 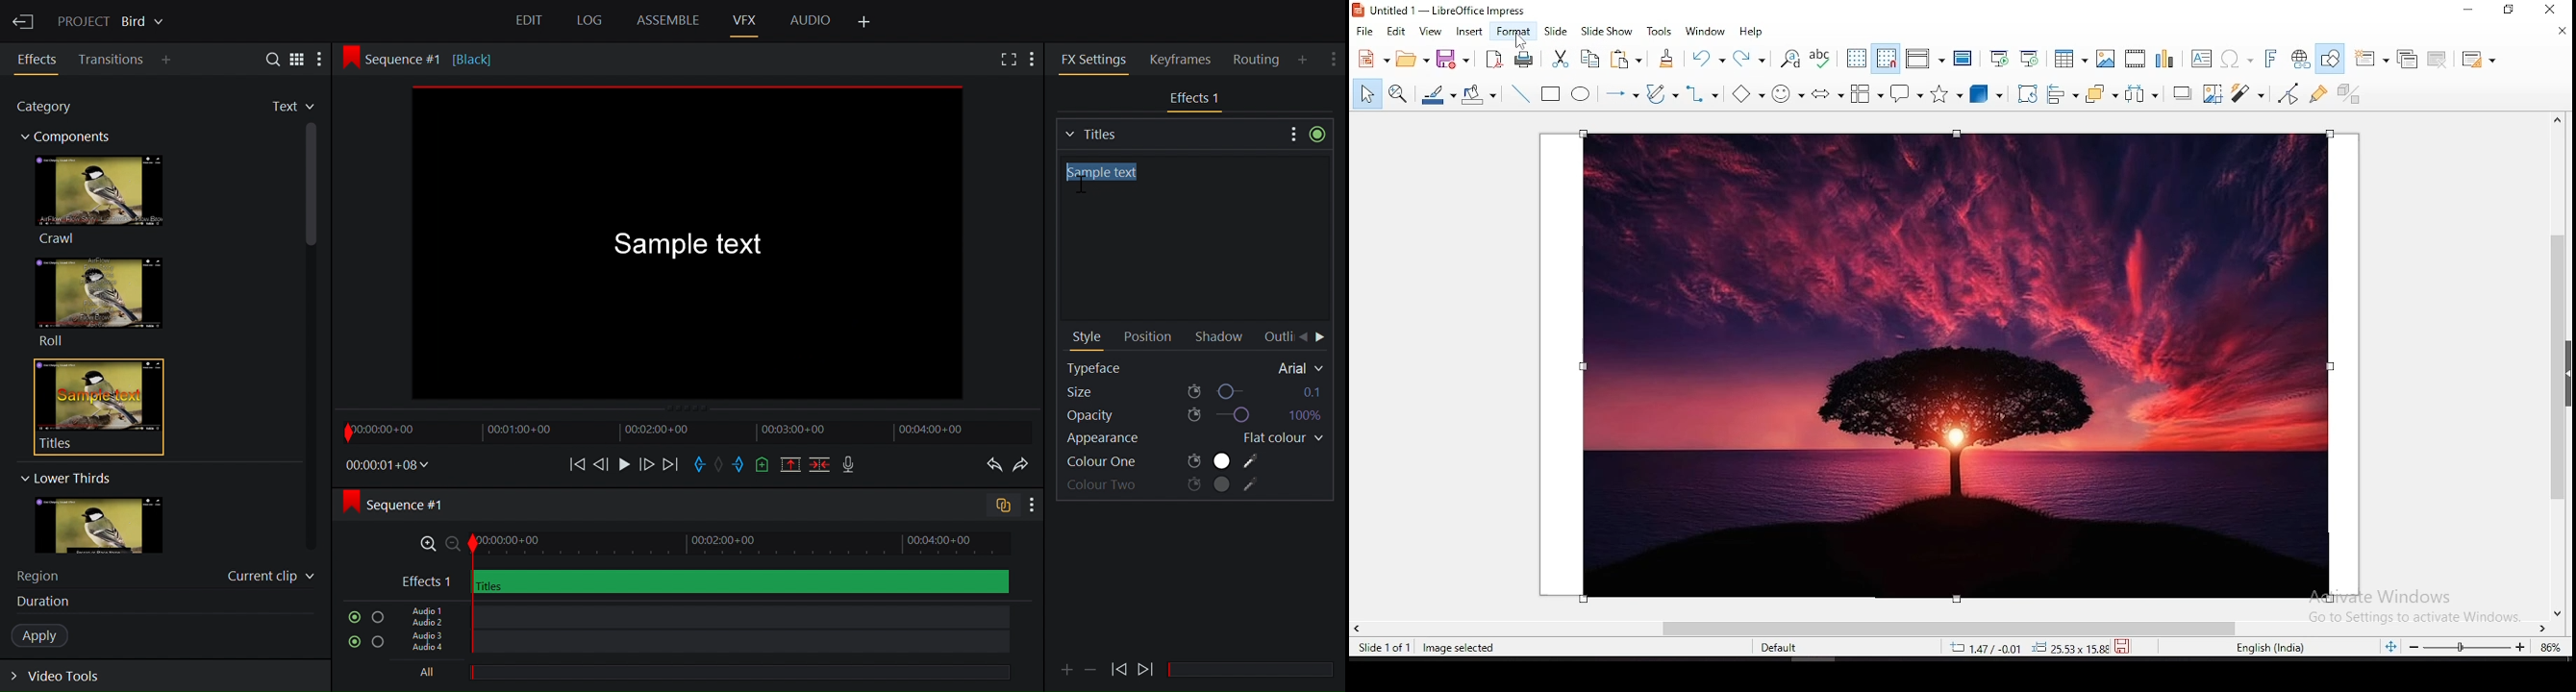 I want to click on Shadow, so click(x=1223, y=338).